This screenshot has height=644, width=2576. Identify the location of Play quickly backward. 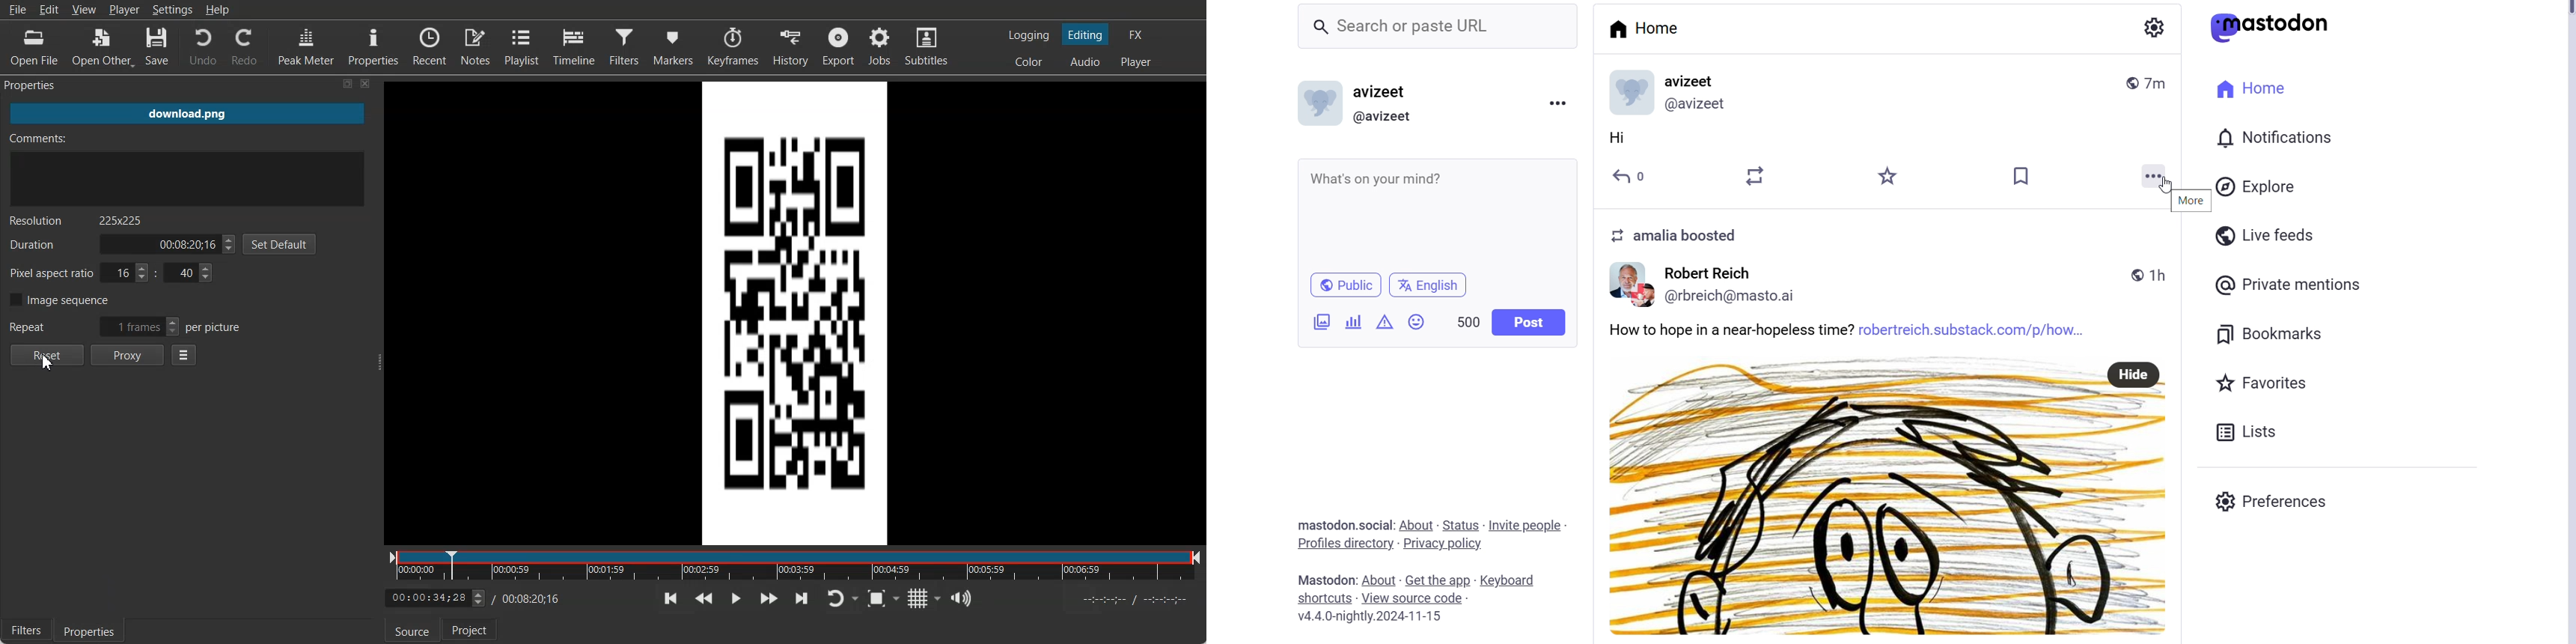
(704, 598).